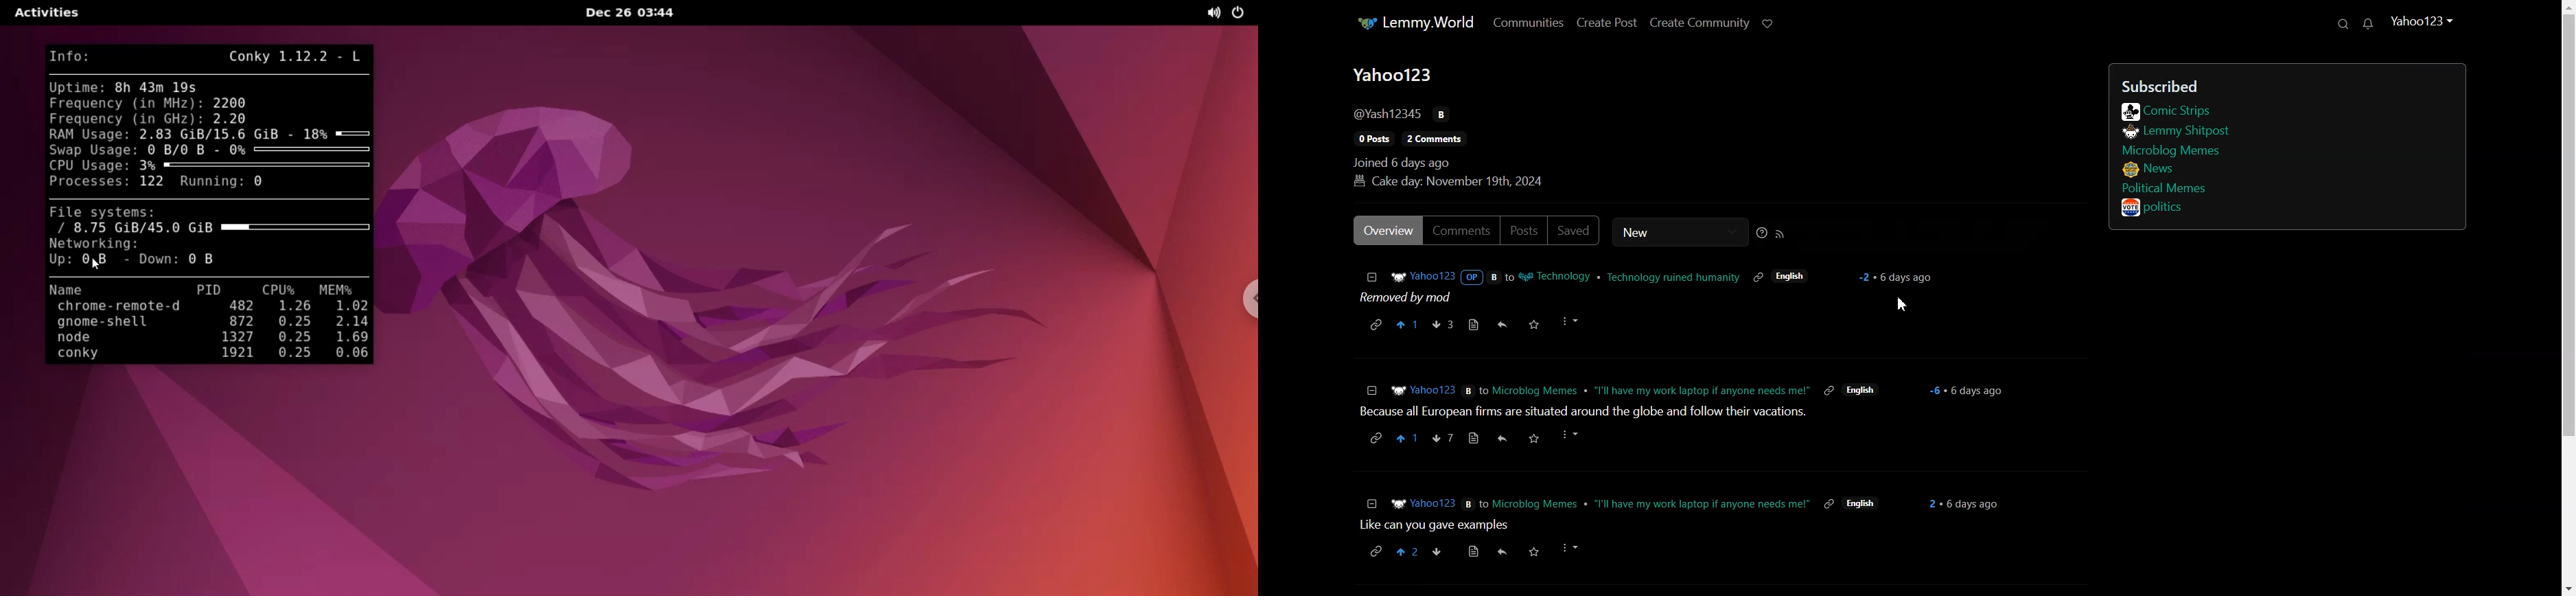 Image resolution: width=2576 pixels, height=616 pixels. What do you see at coordinates (1444, 439) in the screenshot?
I see `y 7` at bounding box center [1444, 439].